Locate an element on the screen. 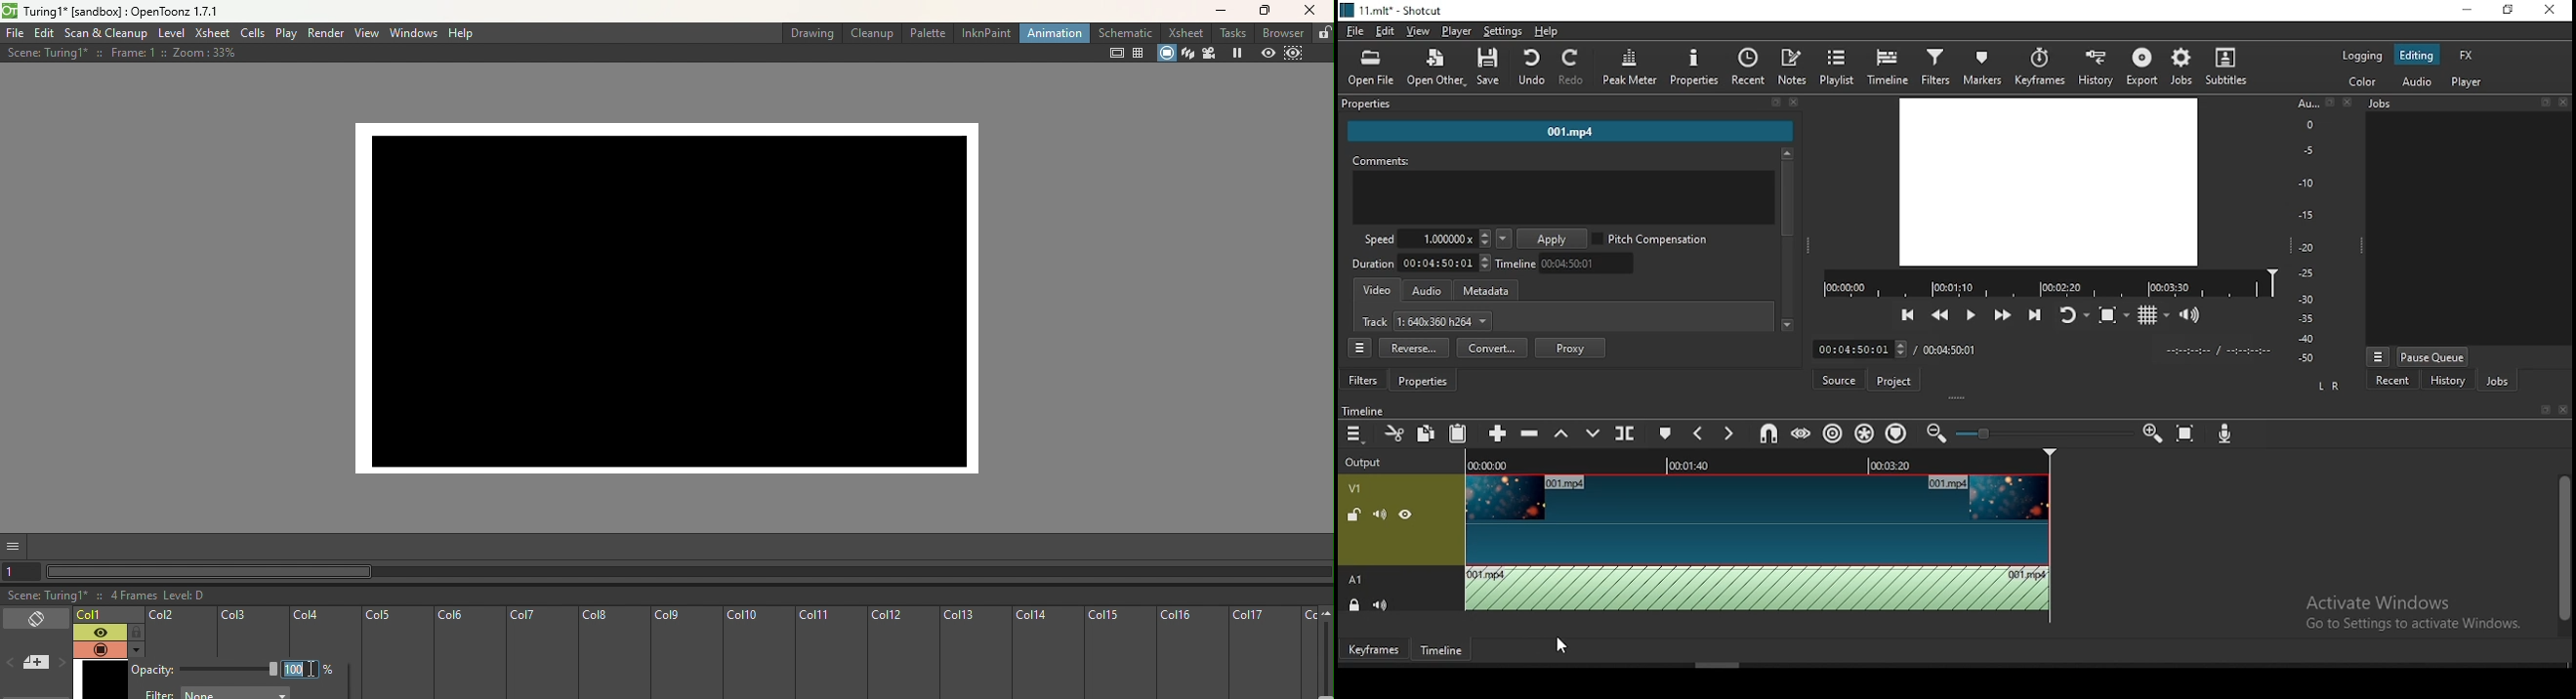 The image size is (2576, 700). player is located at coordinates (2467, 82).